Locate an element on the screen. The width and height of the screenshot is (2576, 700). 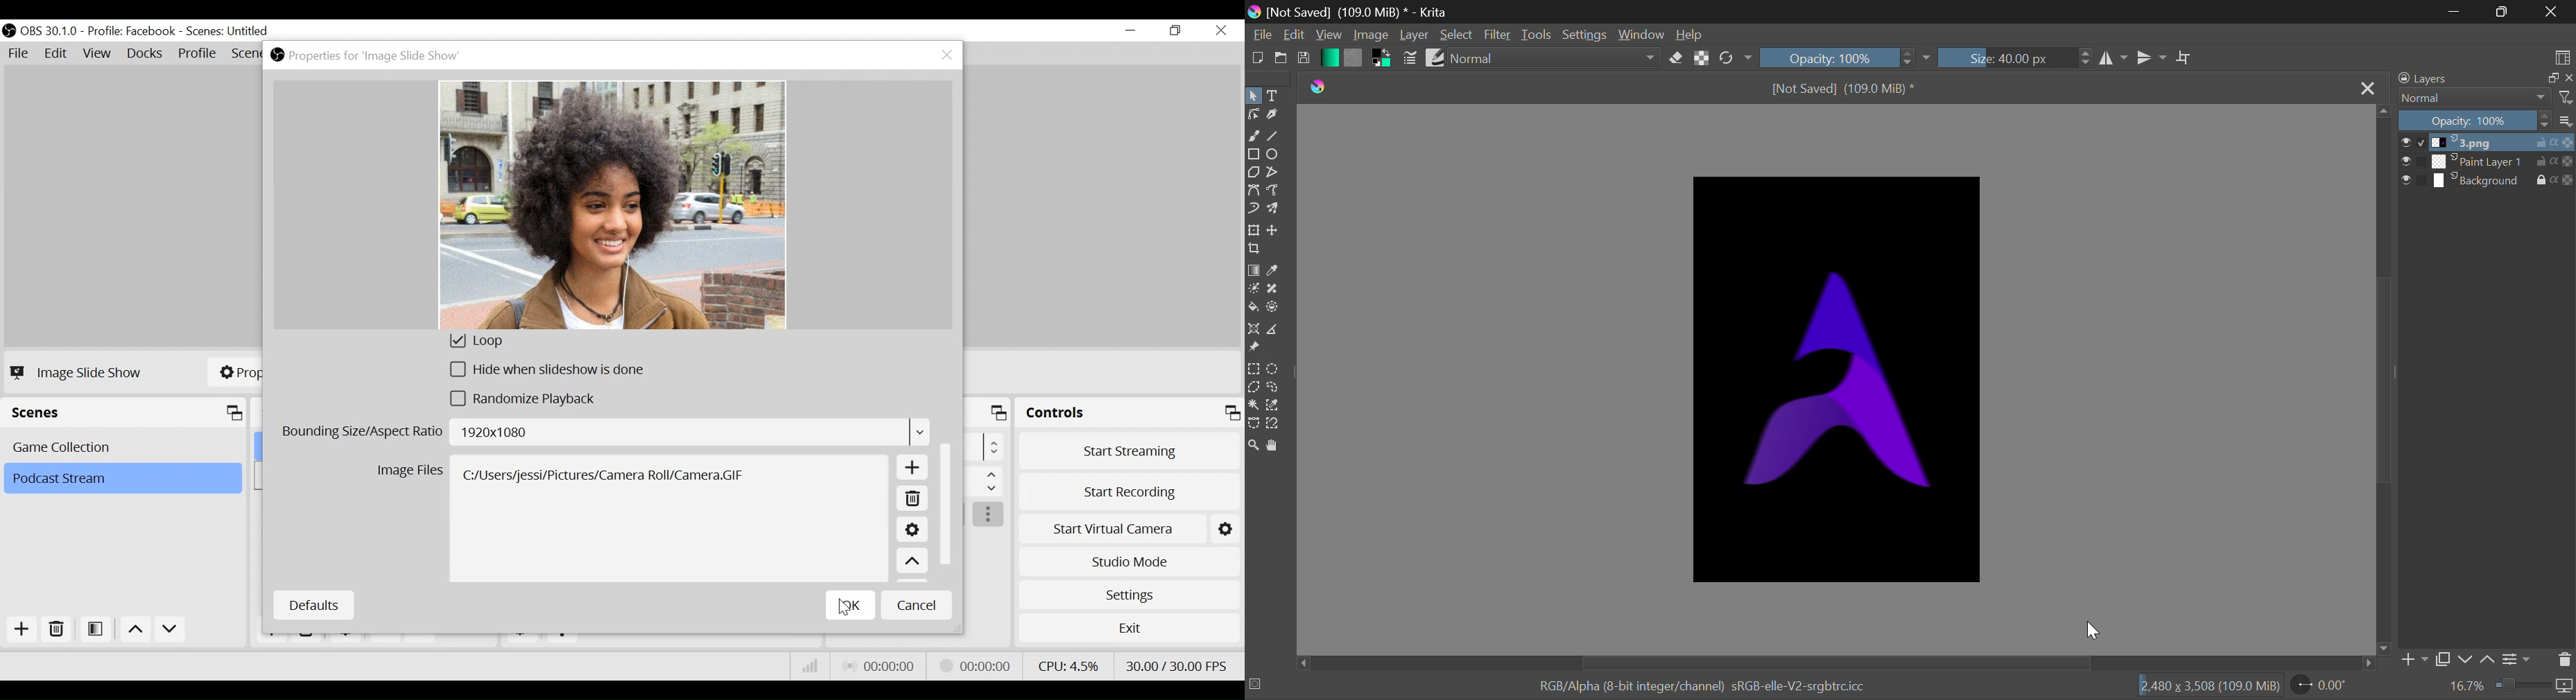
Move up is located at coordinates (912, 562).